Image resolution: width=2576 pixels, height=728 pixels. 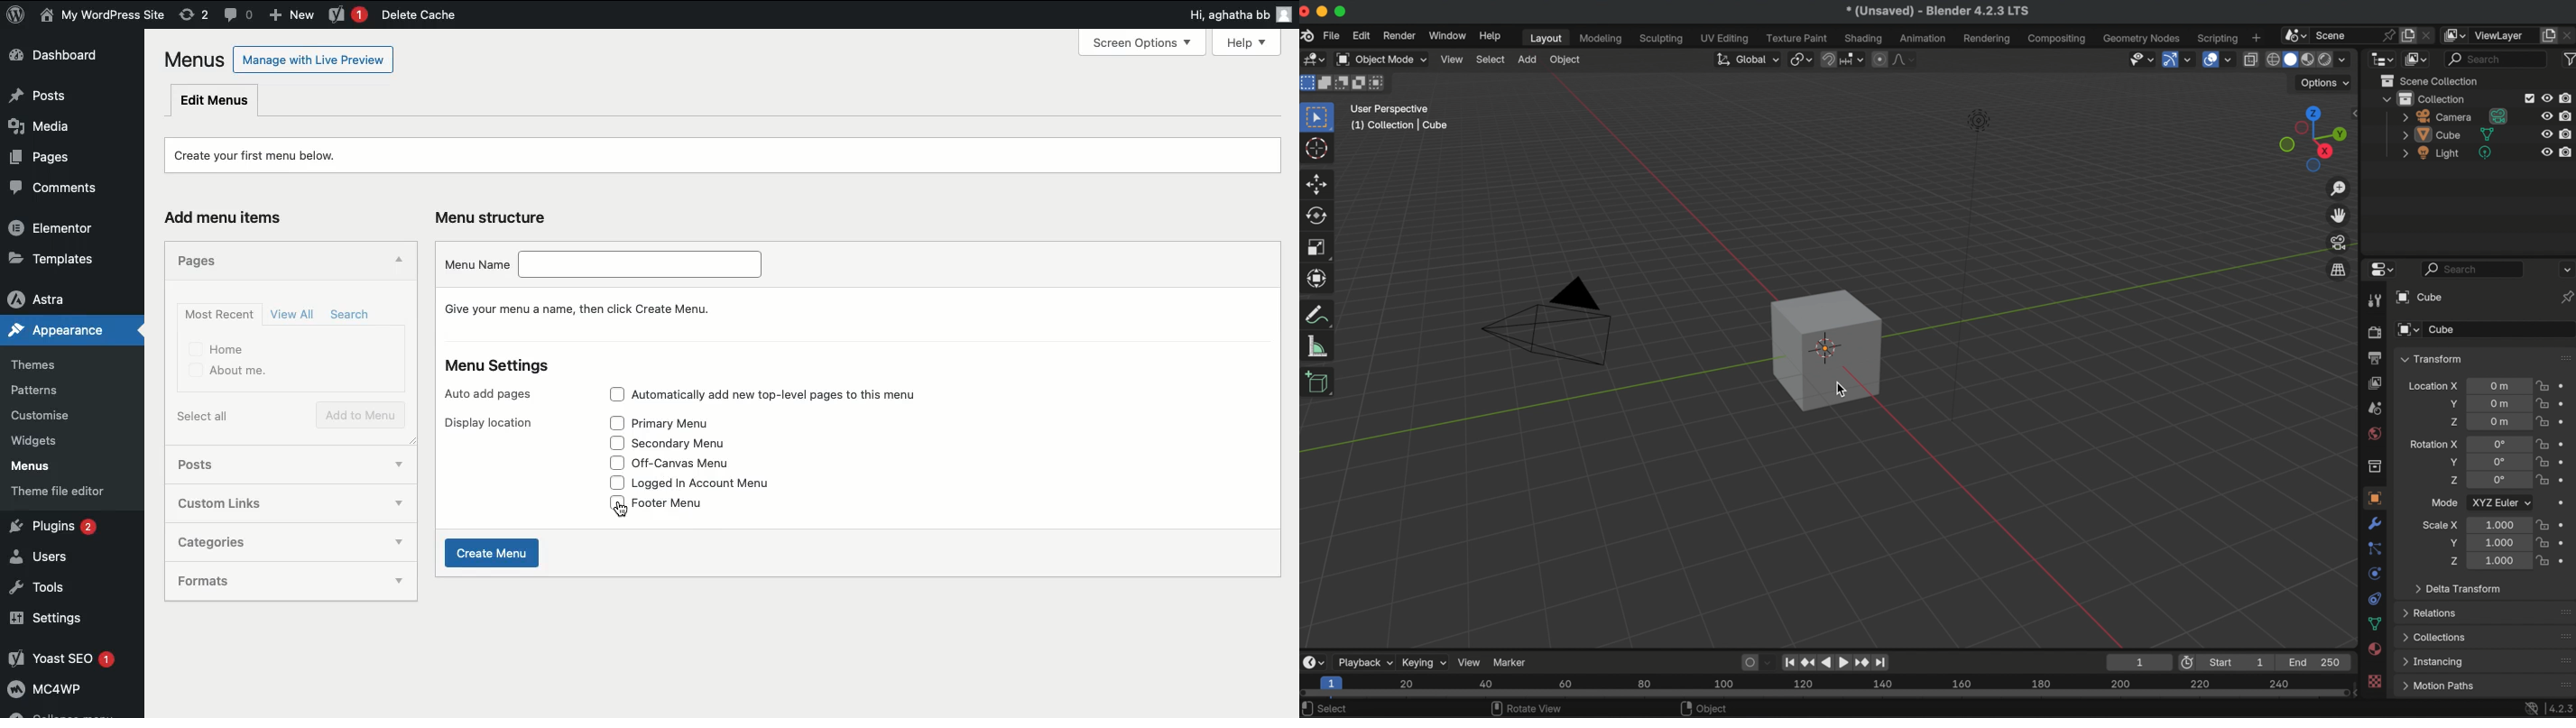 What do you see at coordinates (2543, 404) in the screenshot?
I see `lock location` at bounding box center [2543, 404].